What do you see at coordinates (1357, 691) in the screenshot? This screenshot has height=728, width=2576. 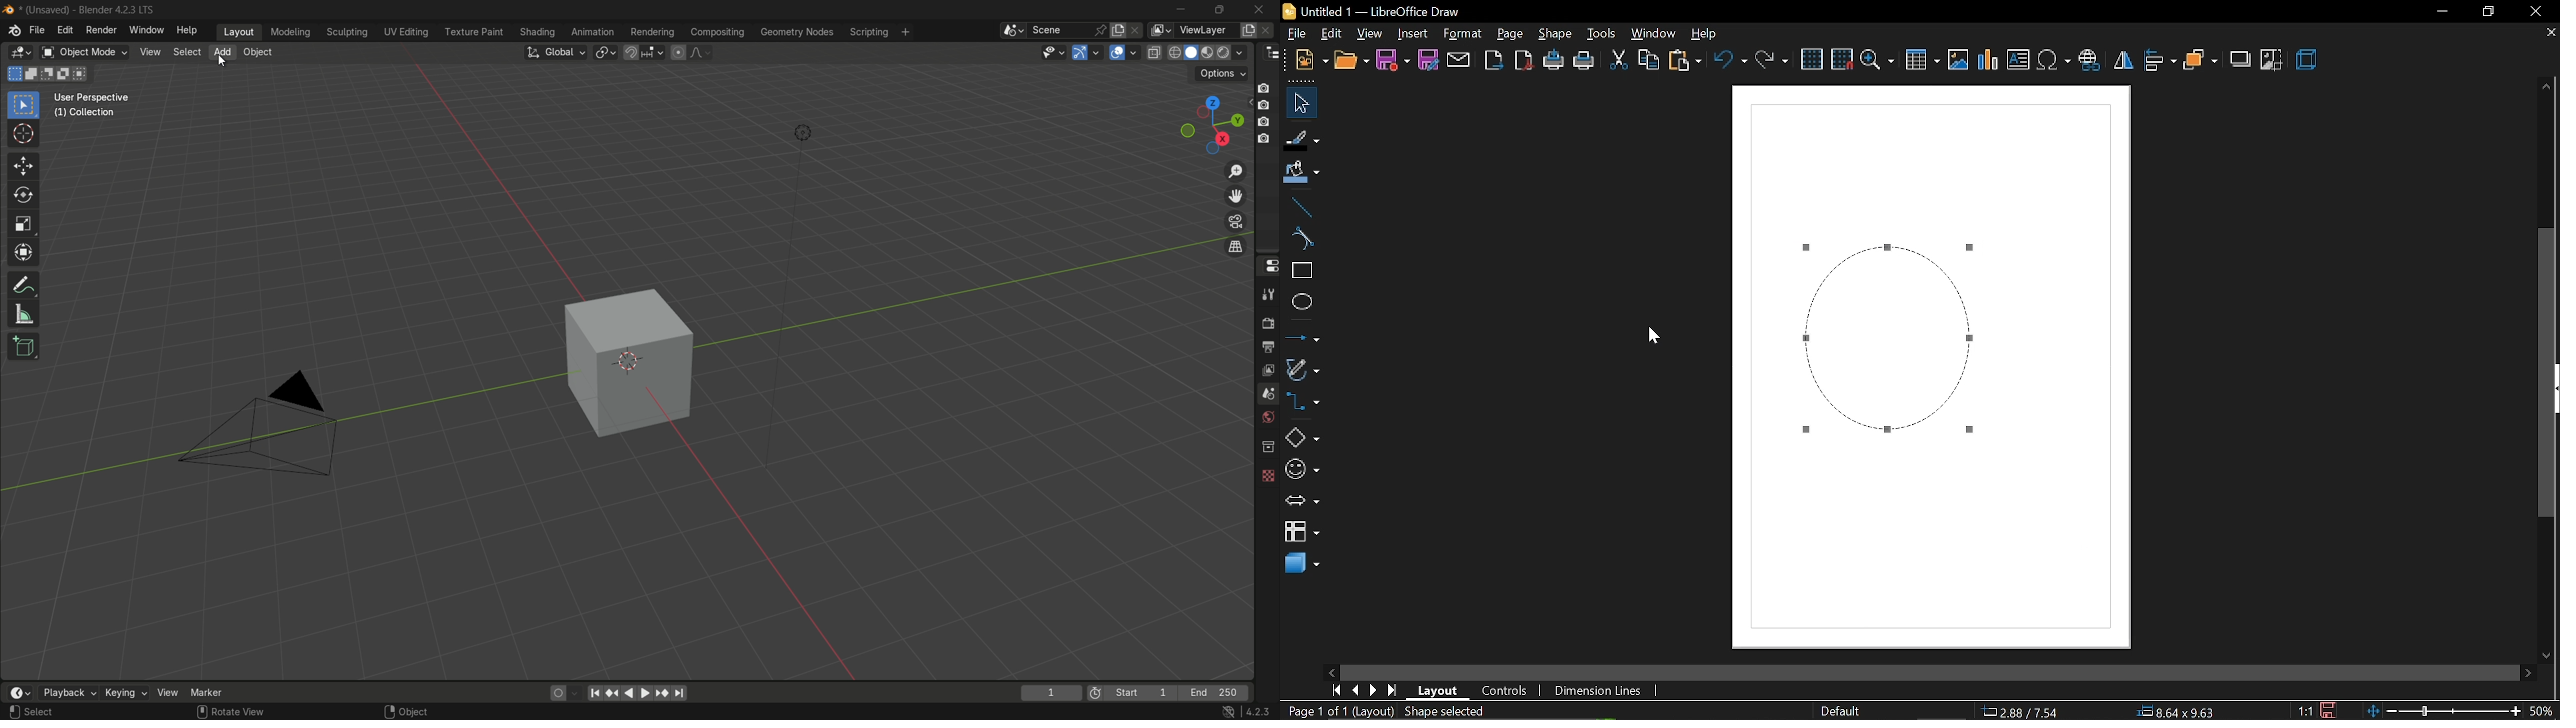 I see `previous page` at bounding box center [1357, 691].